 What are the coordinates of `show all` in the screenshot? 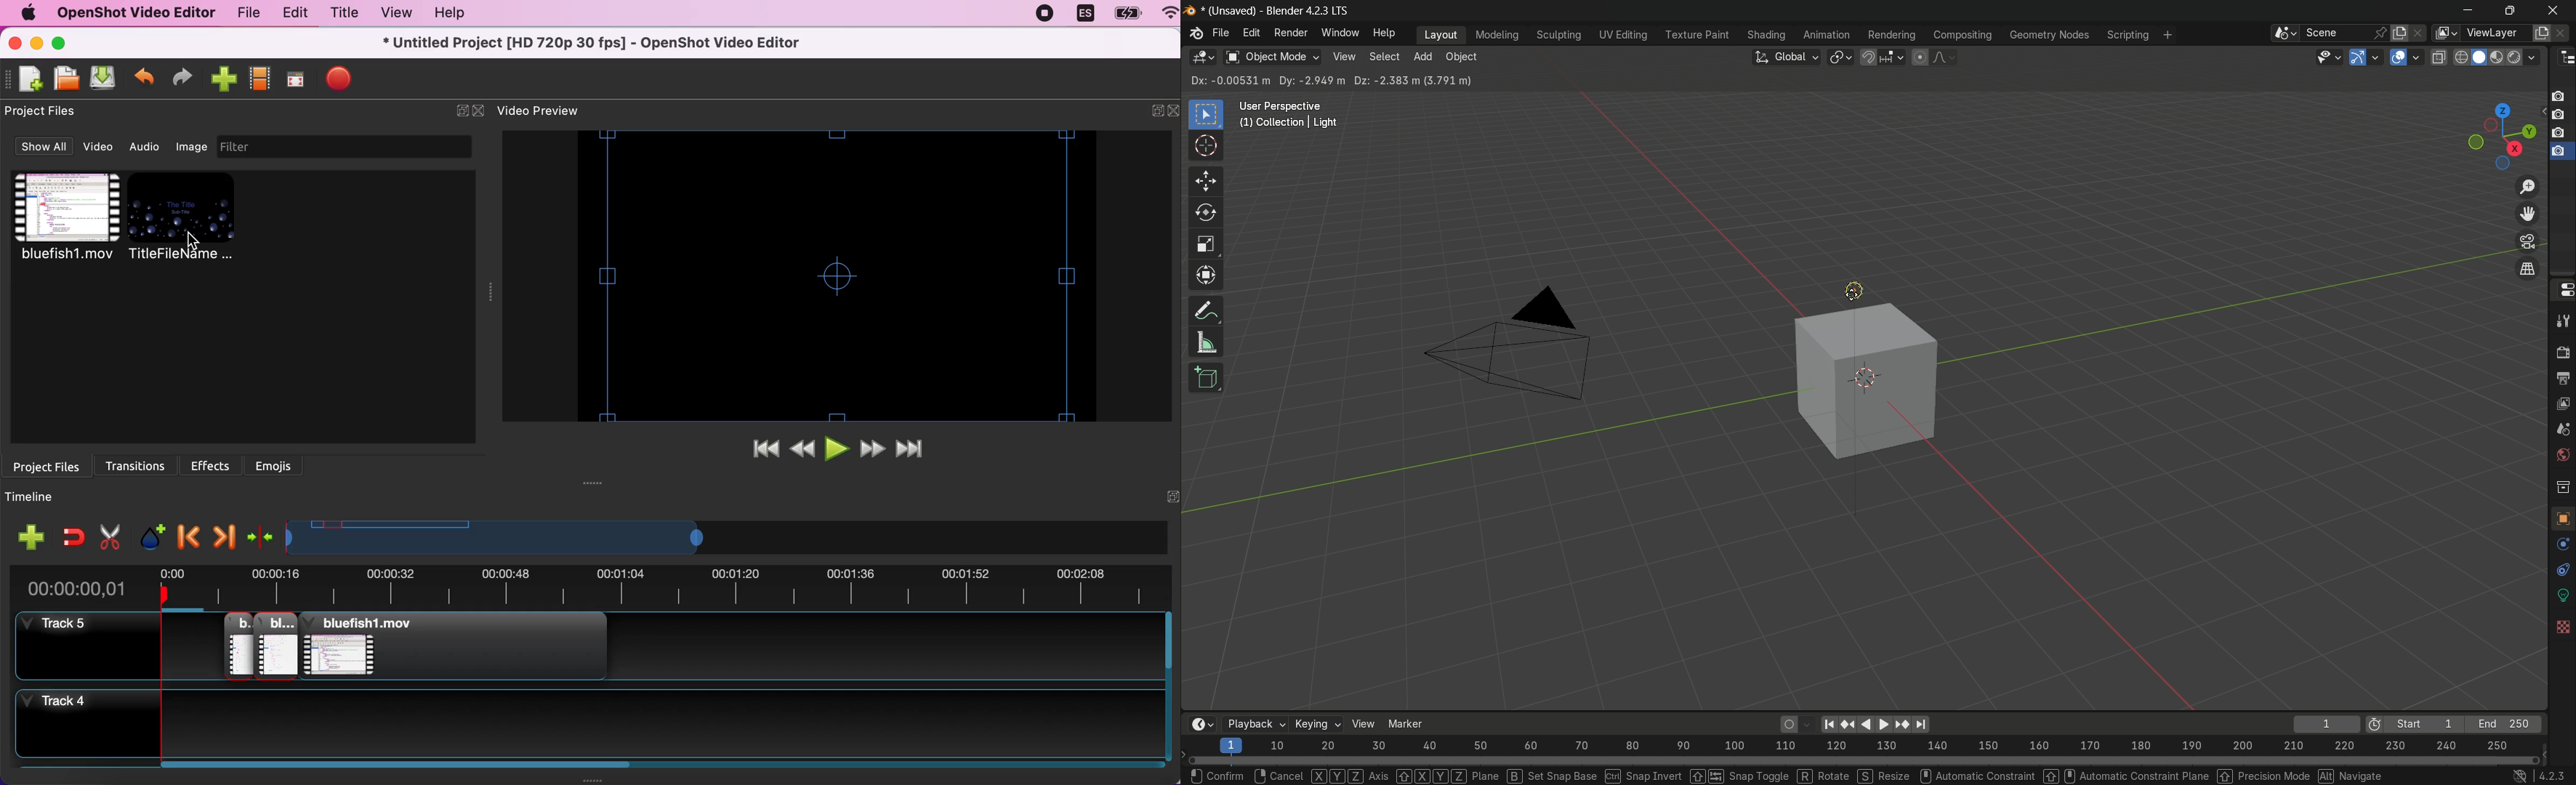 It's located at (42, 148).